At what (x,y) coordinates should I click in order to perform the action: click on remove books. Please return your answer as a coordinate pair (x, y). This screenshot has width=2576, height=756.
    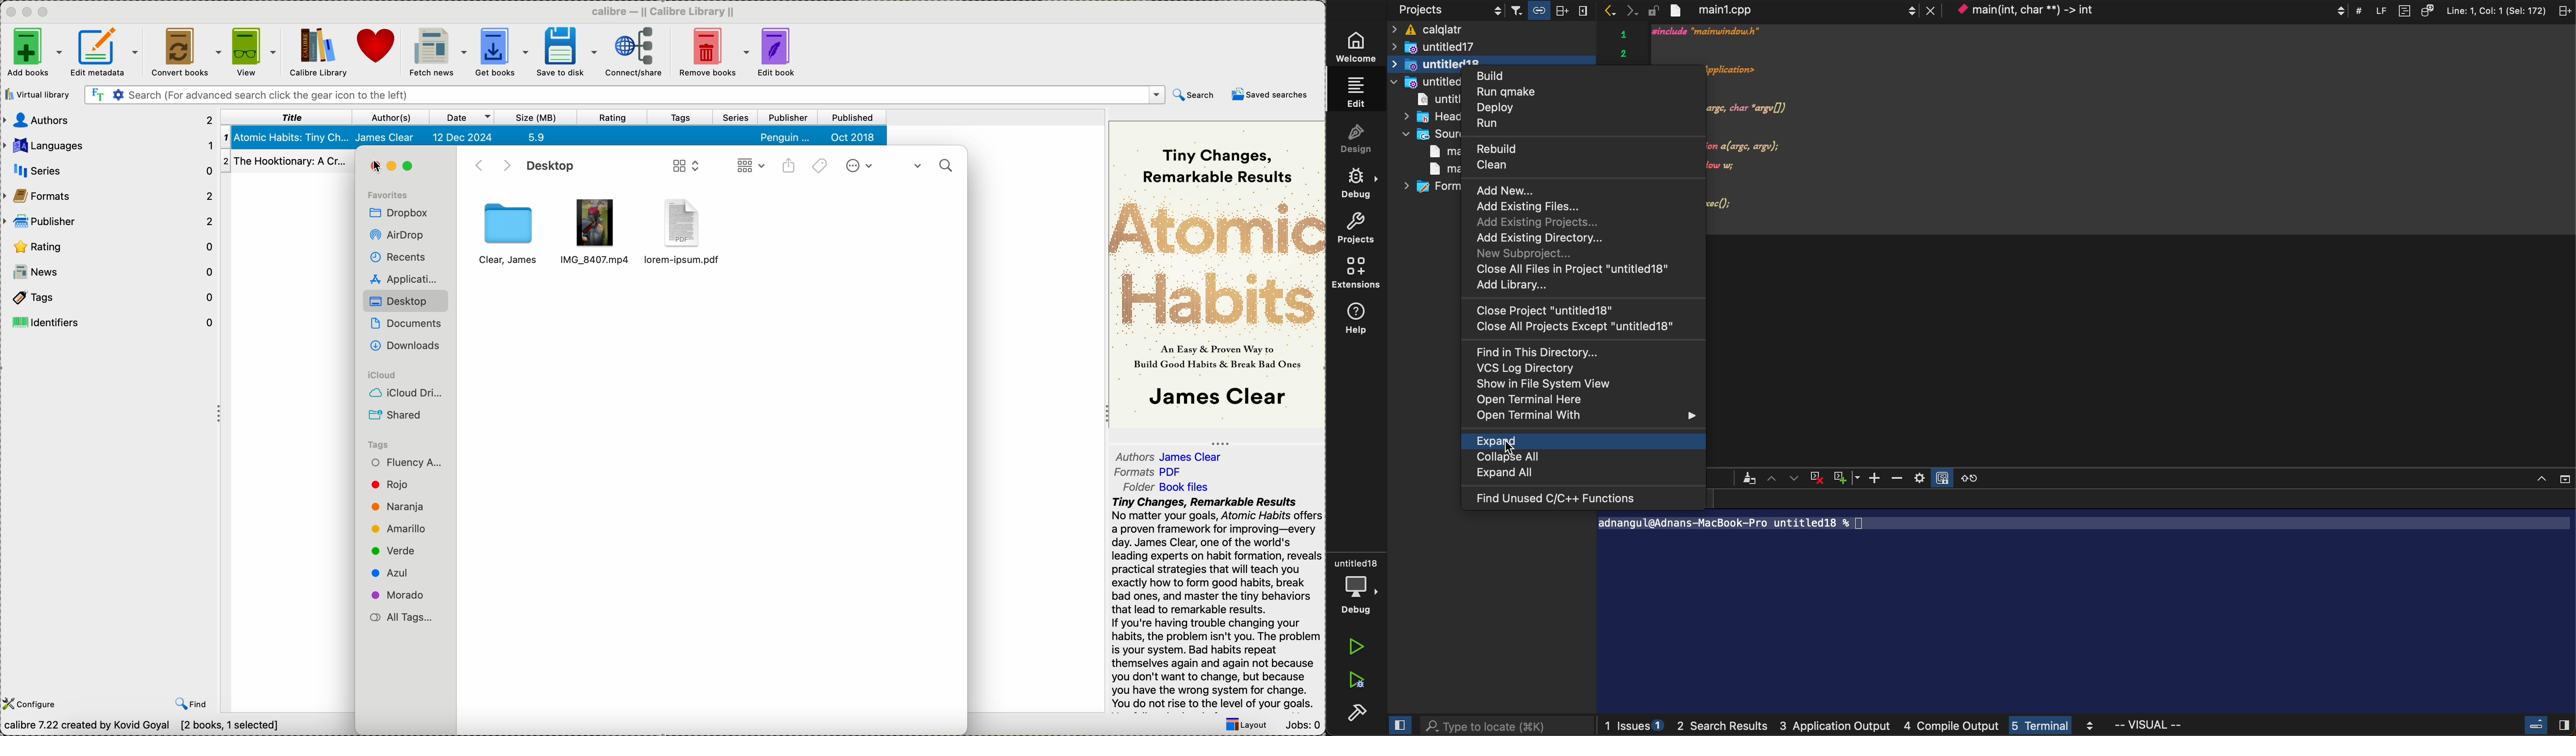
    Looking at the image, I should click on (713, 52).